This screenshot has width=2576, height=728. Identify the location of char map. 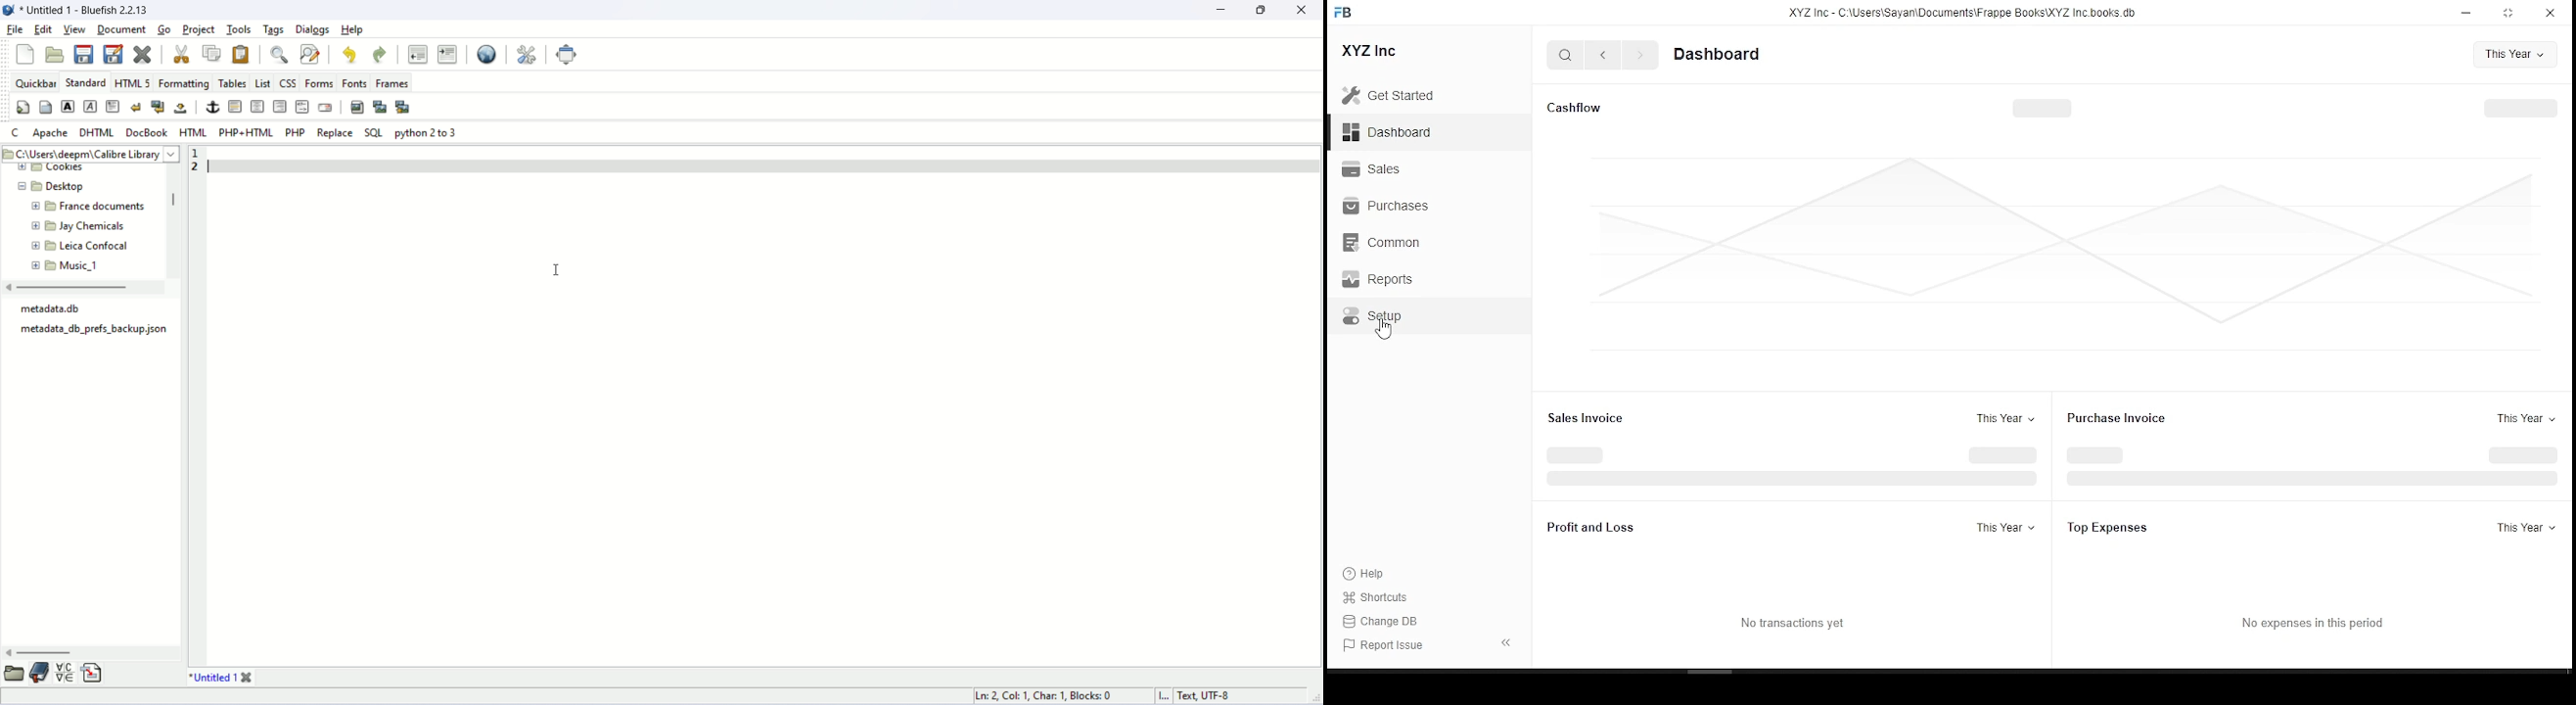
(65, 673).